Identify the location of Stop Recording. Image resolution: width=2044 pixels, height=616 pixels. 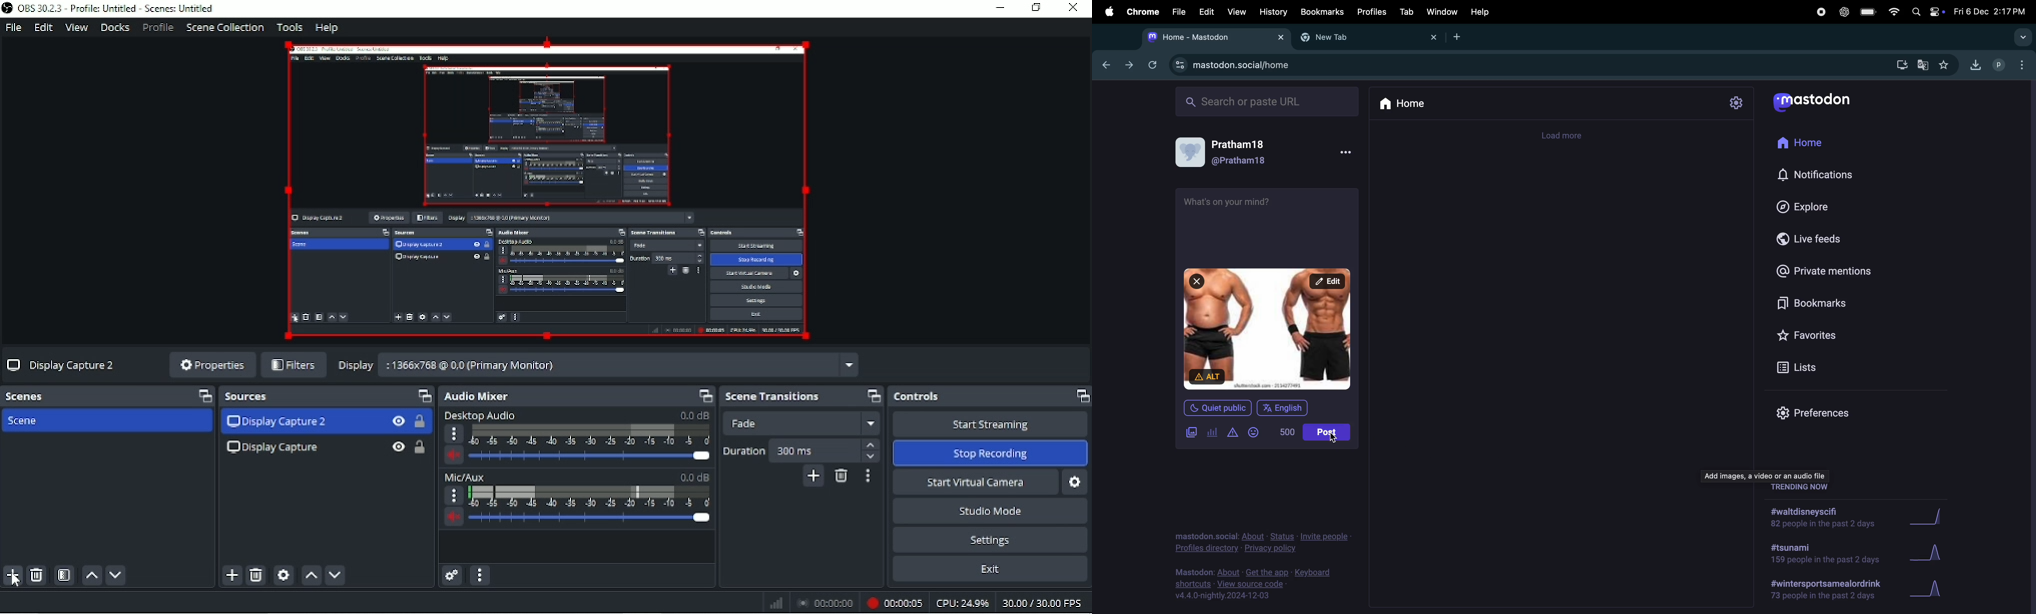
(990, 453).